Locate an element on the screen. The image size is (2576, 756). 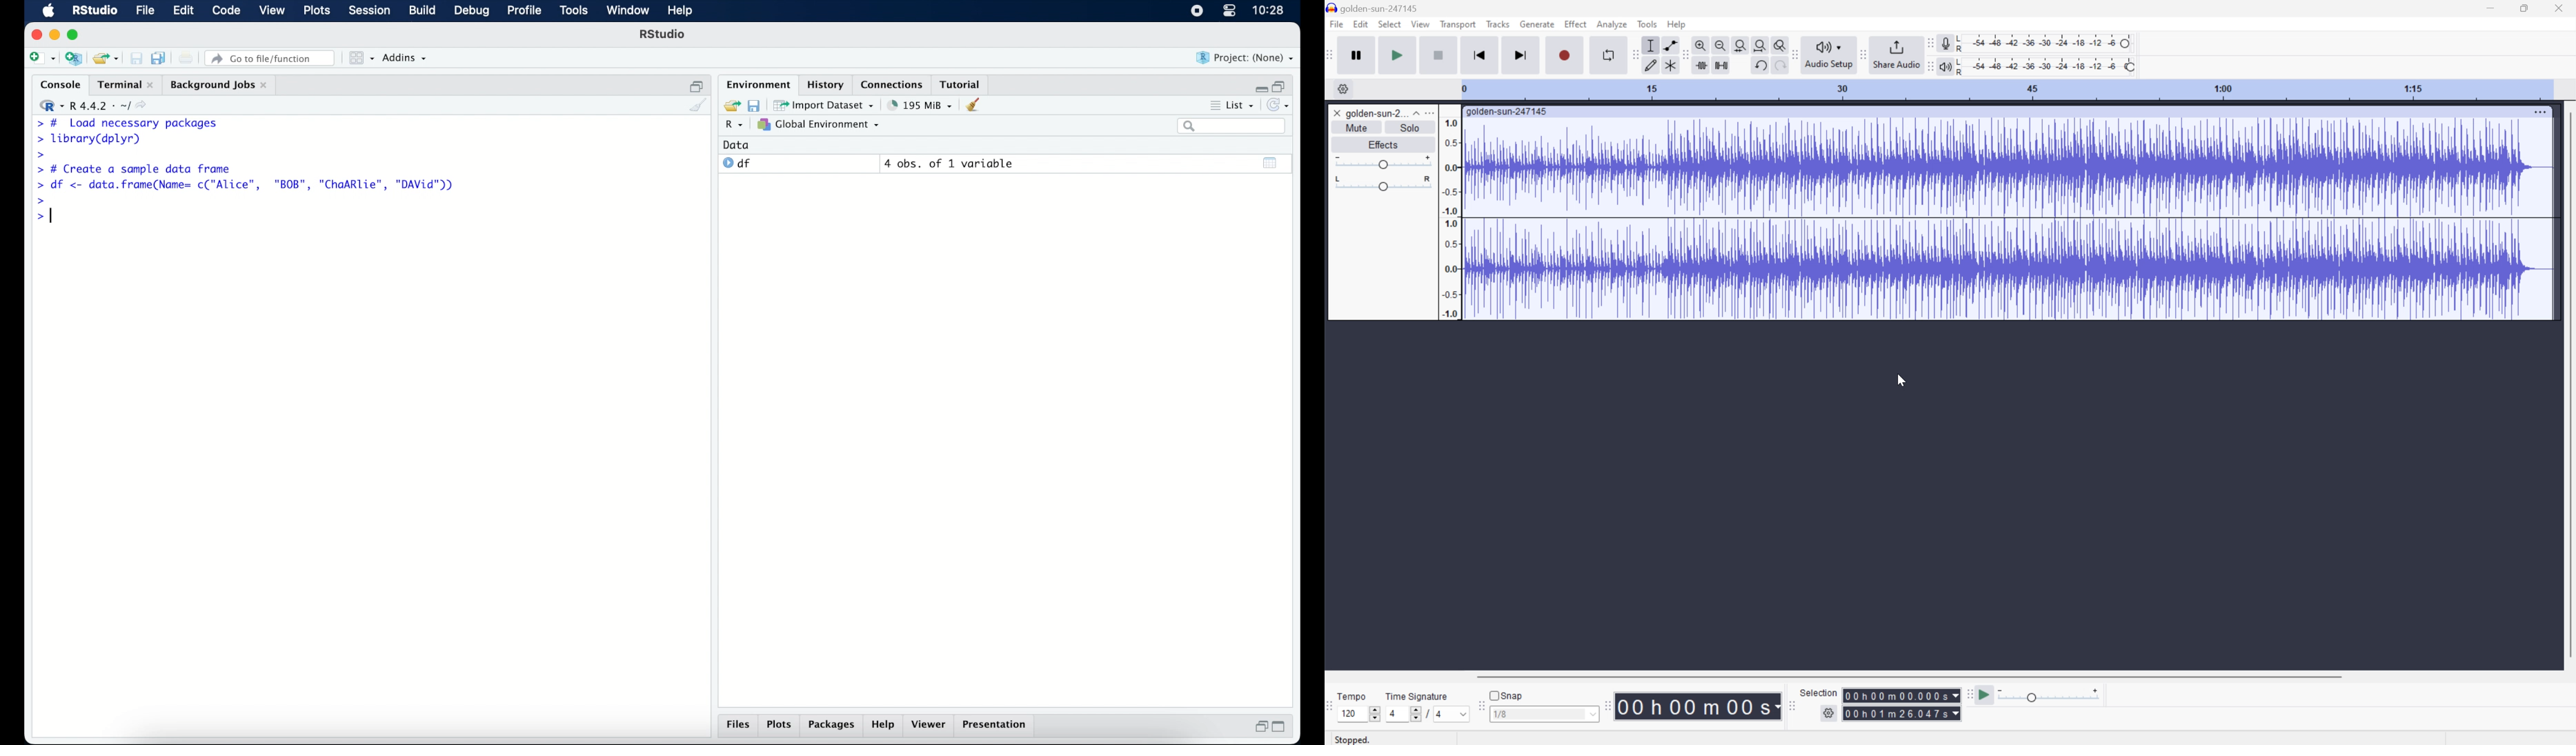
Frequencies is located at coordinates (1451, 218).